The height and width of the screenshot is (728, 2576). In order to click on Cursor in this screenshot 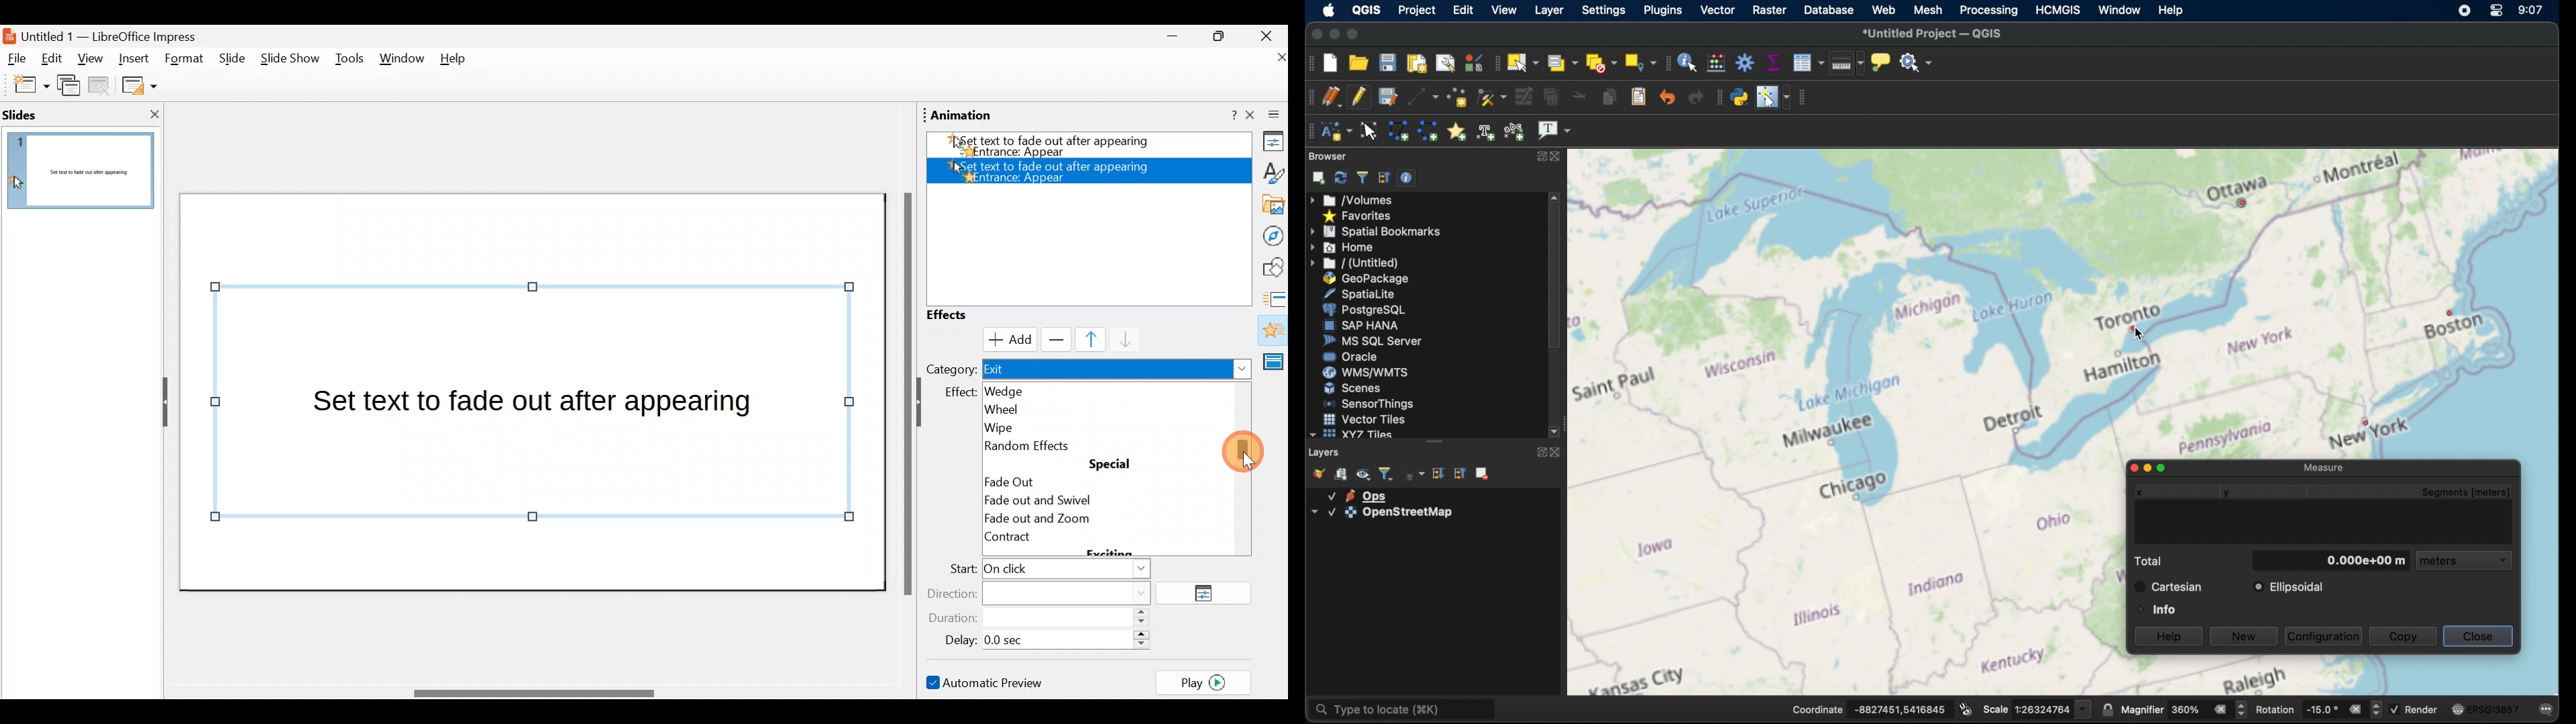, I will do `click(1246, 447)`.